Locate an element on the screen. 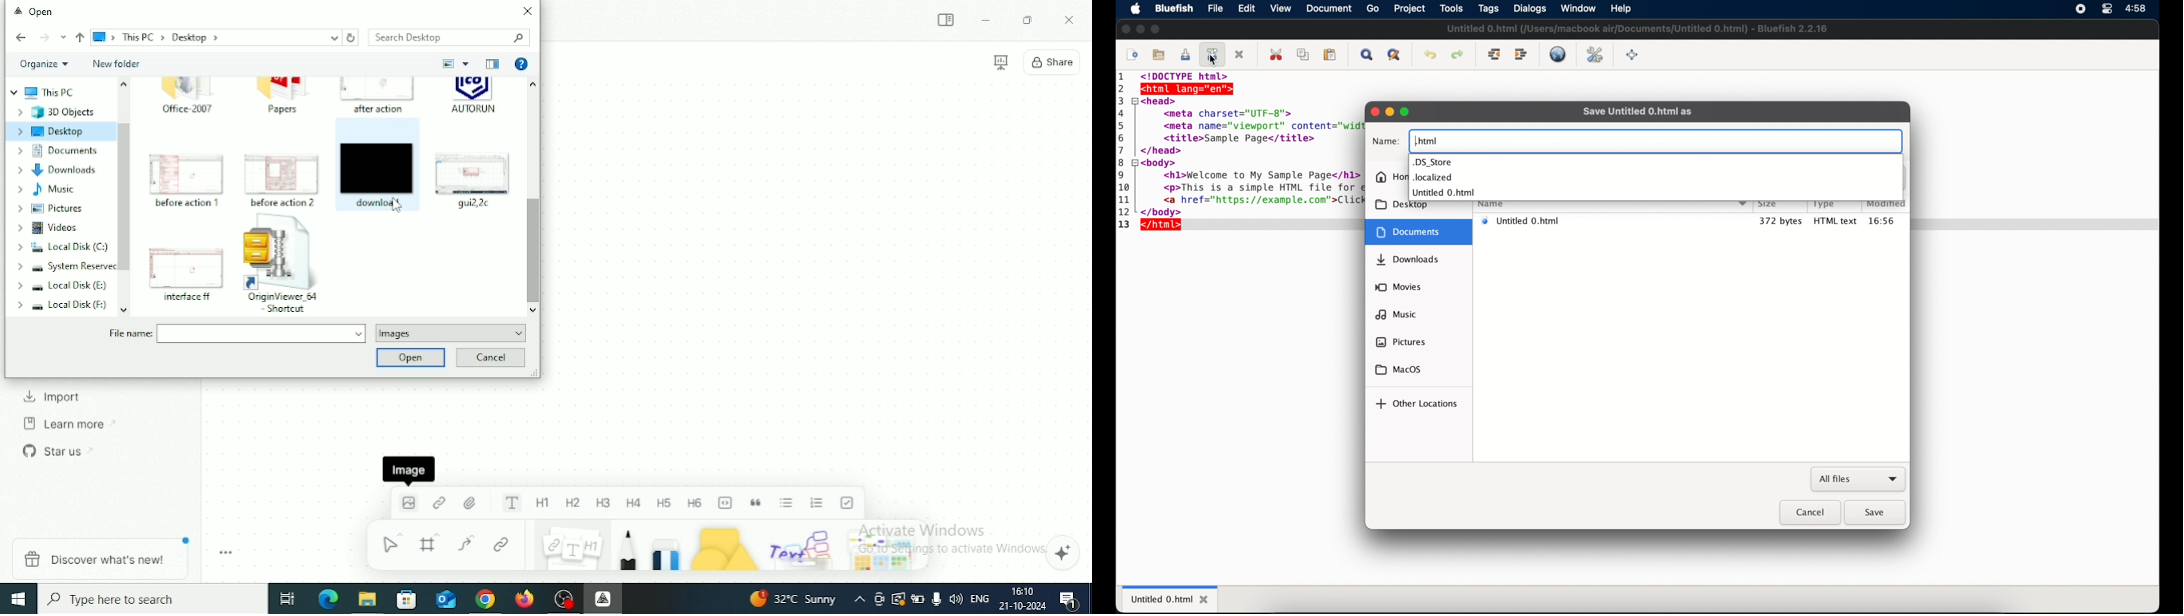  maximize is located at coordinates (1156, 29).